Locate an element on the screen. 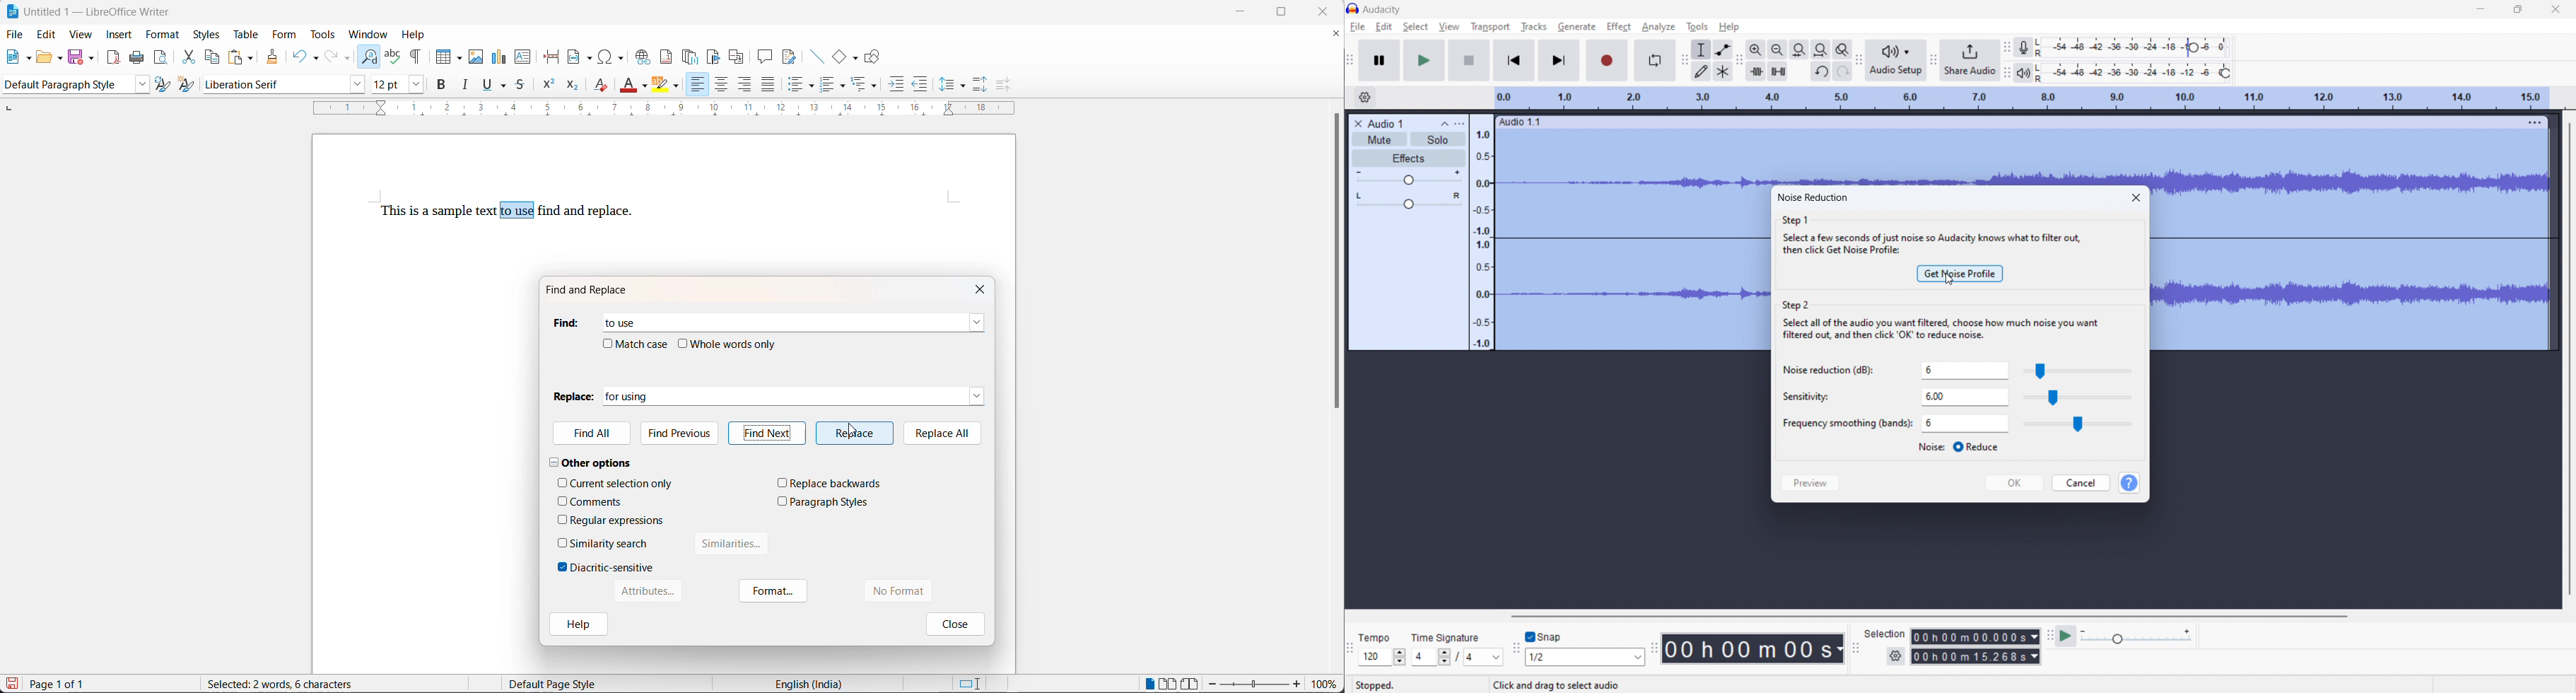 Image resolution: width=2576 pixels, height=700 pixels. select is located at coordinates (1416, 27).